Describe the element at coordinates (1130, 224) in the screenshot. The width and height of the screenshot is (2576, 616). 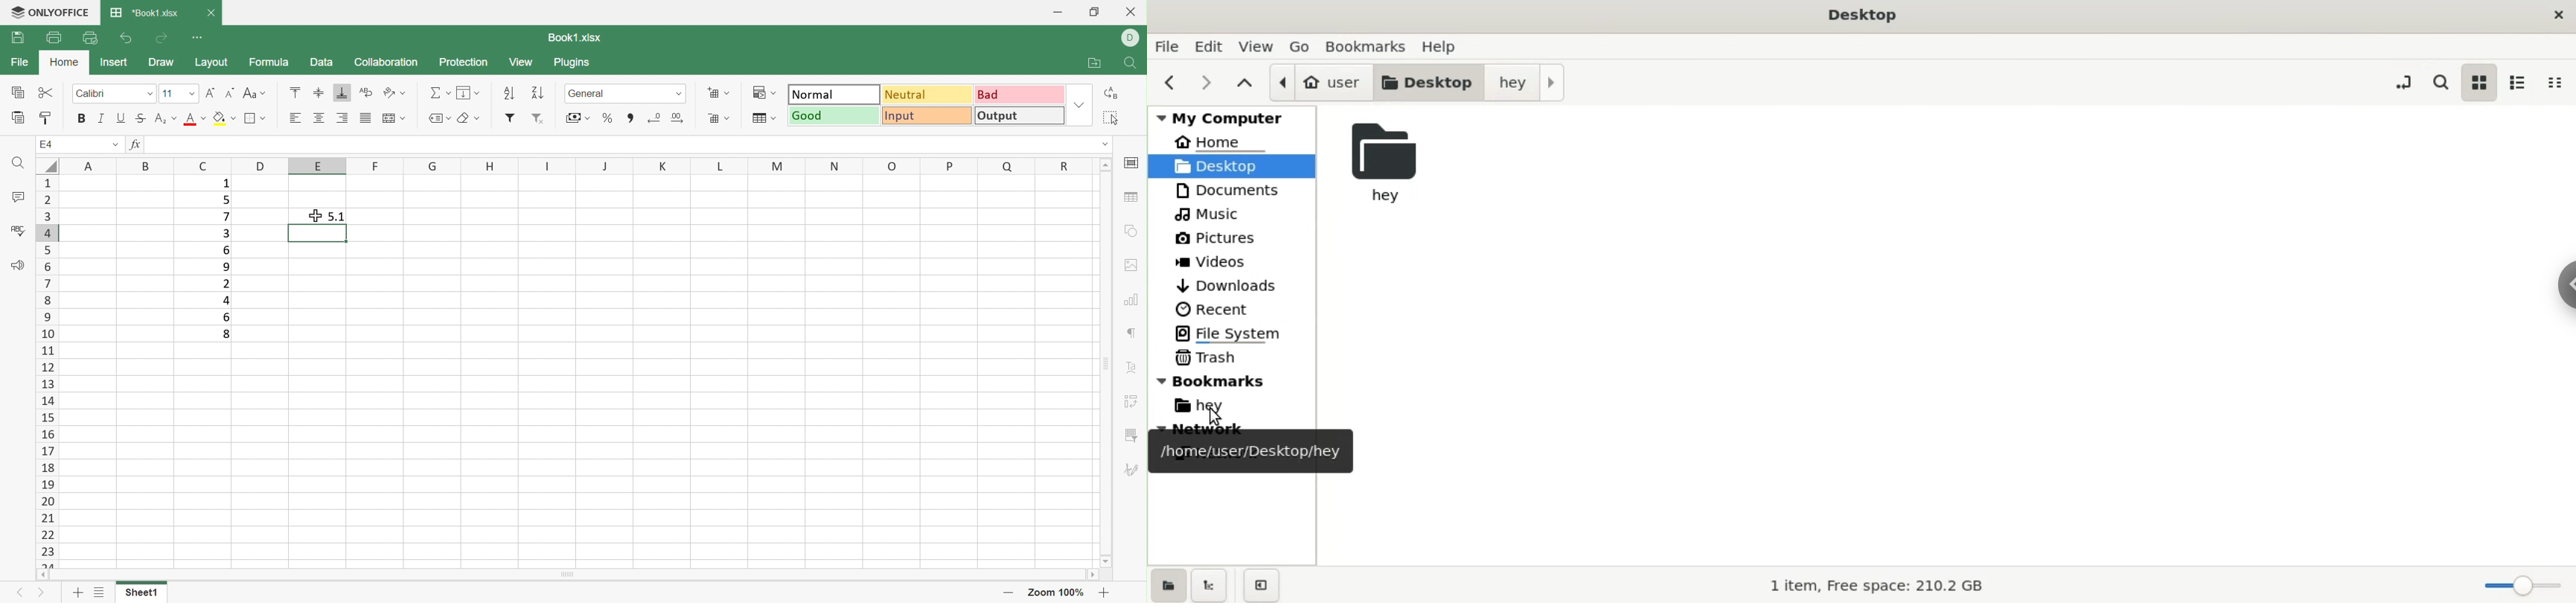
I see `Shape settings` at that location.